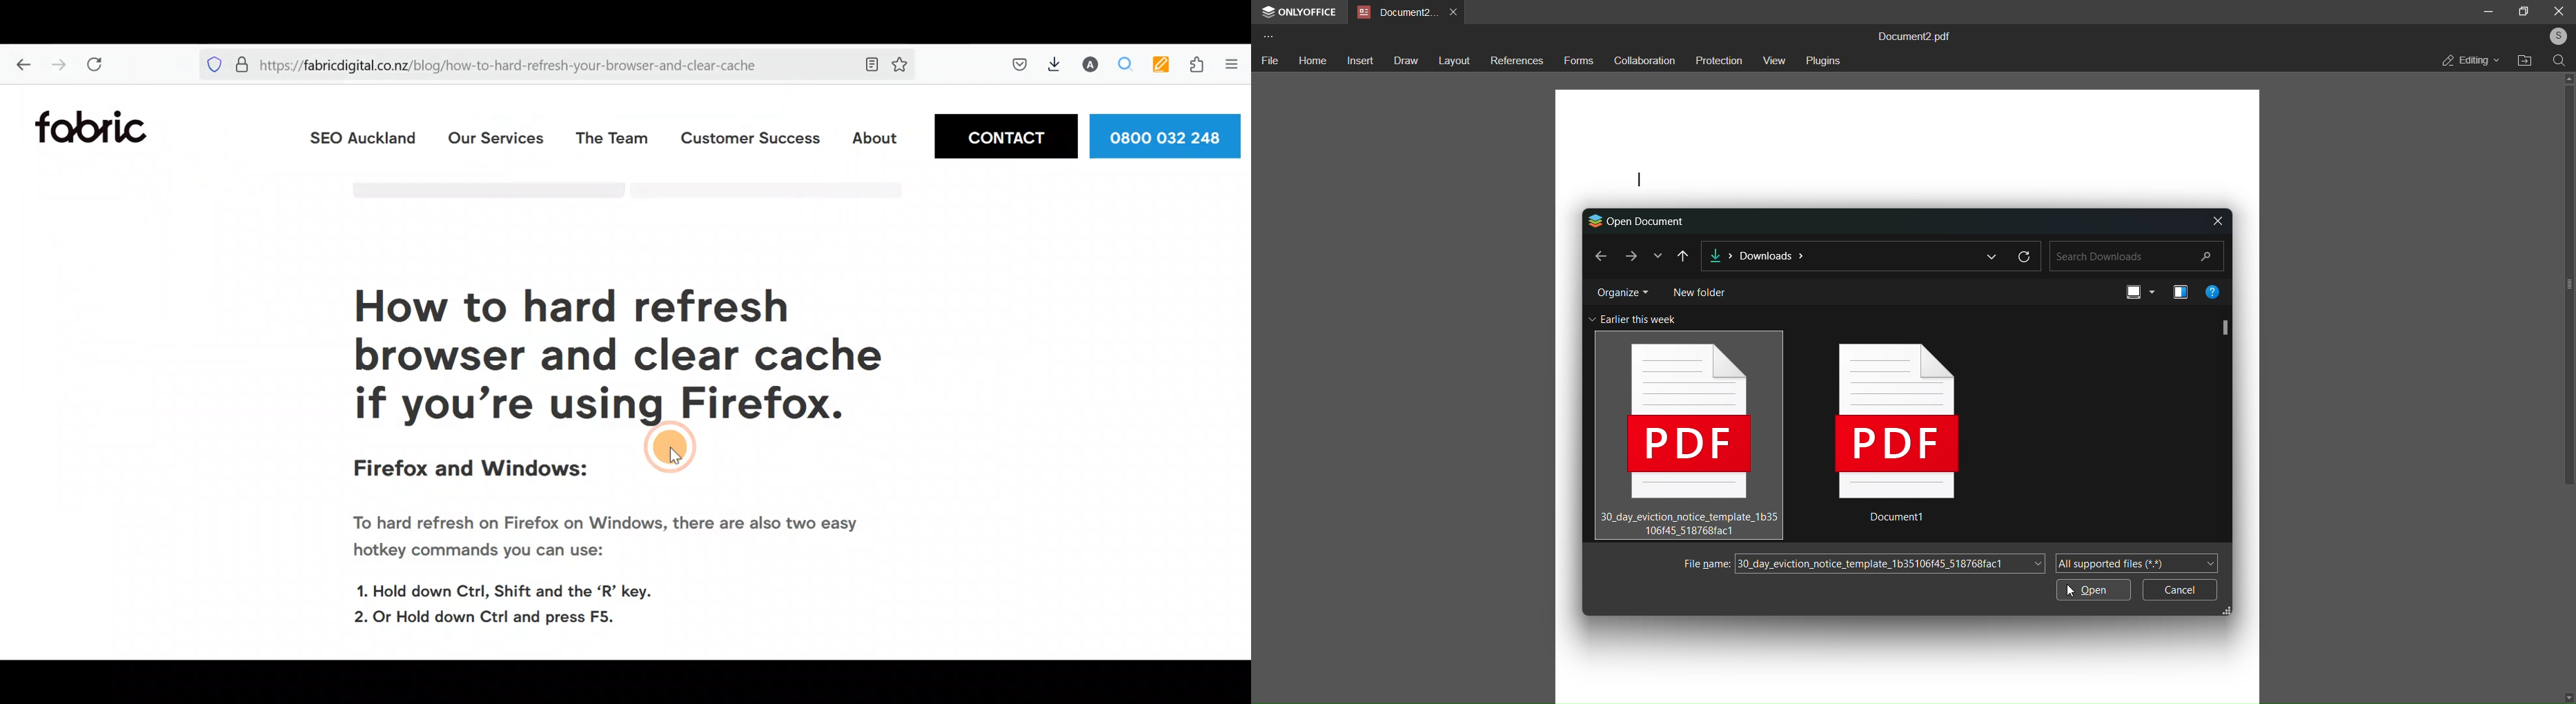  I want to click on The team, so click(611, 138).